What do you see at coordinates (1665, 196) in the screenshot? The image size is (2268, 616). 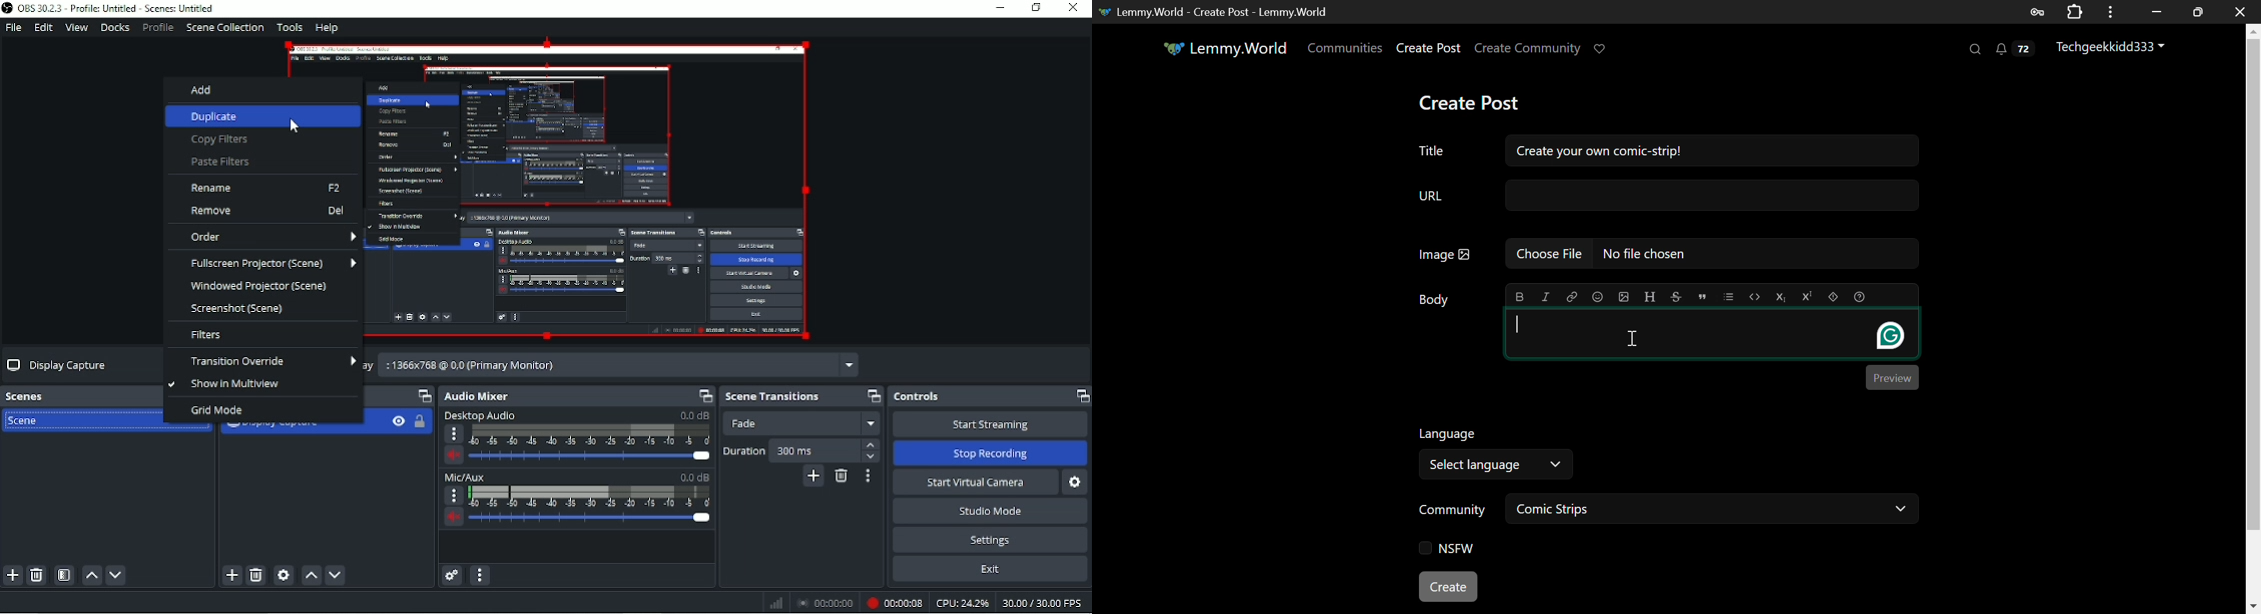 I see `URL Field` at bounding box center [1665, 196].